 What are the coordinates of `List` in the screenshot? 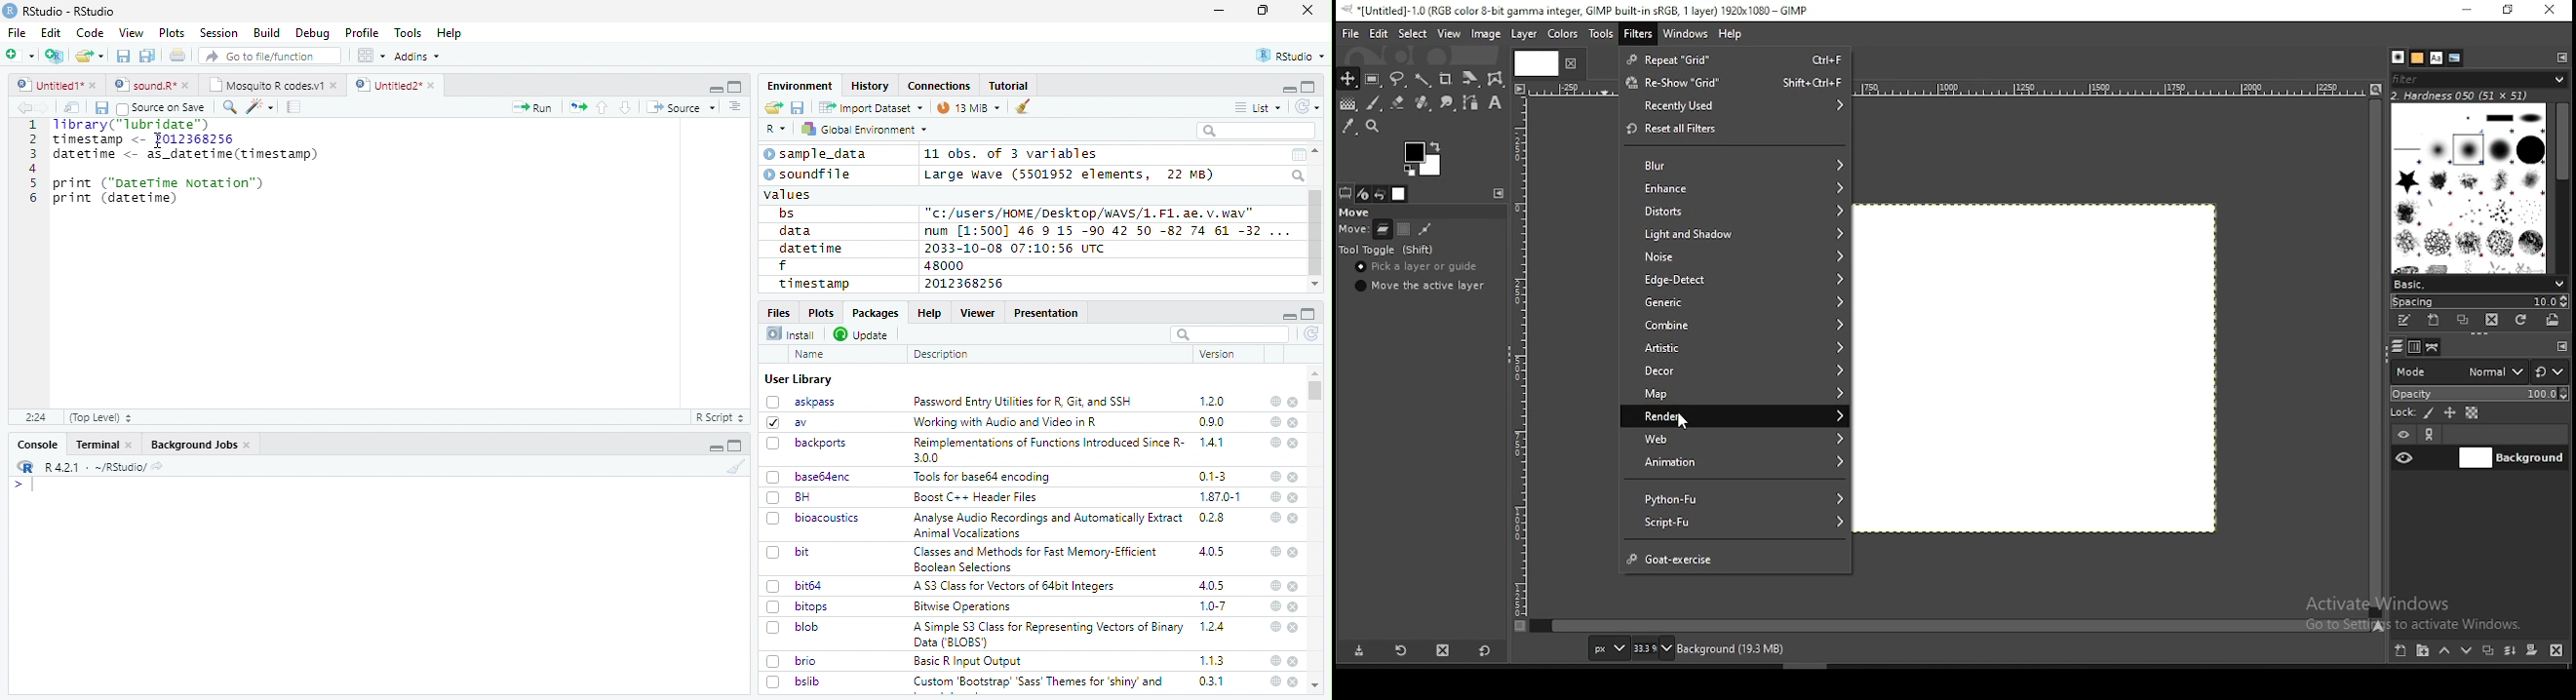 It's located at (1259, 108).